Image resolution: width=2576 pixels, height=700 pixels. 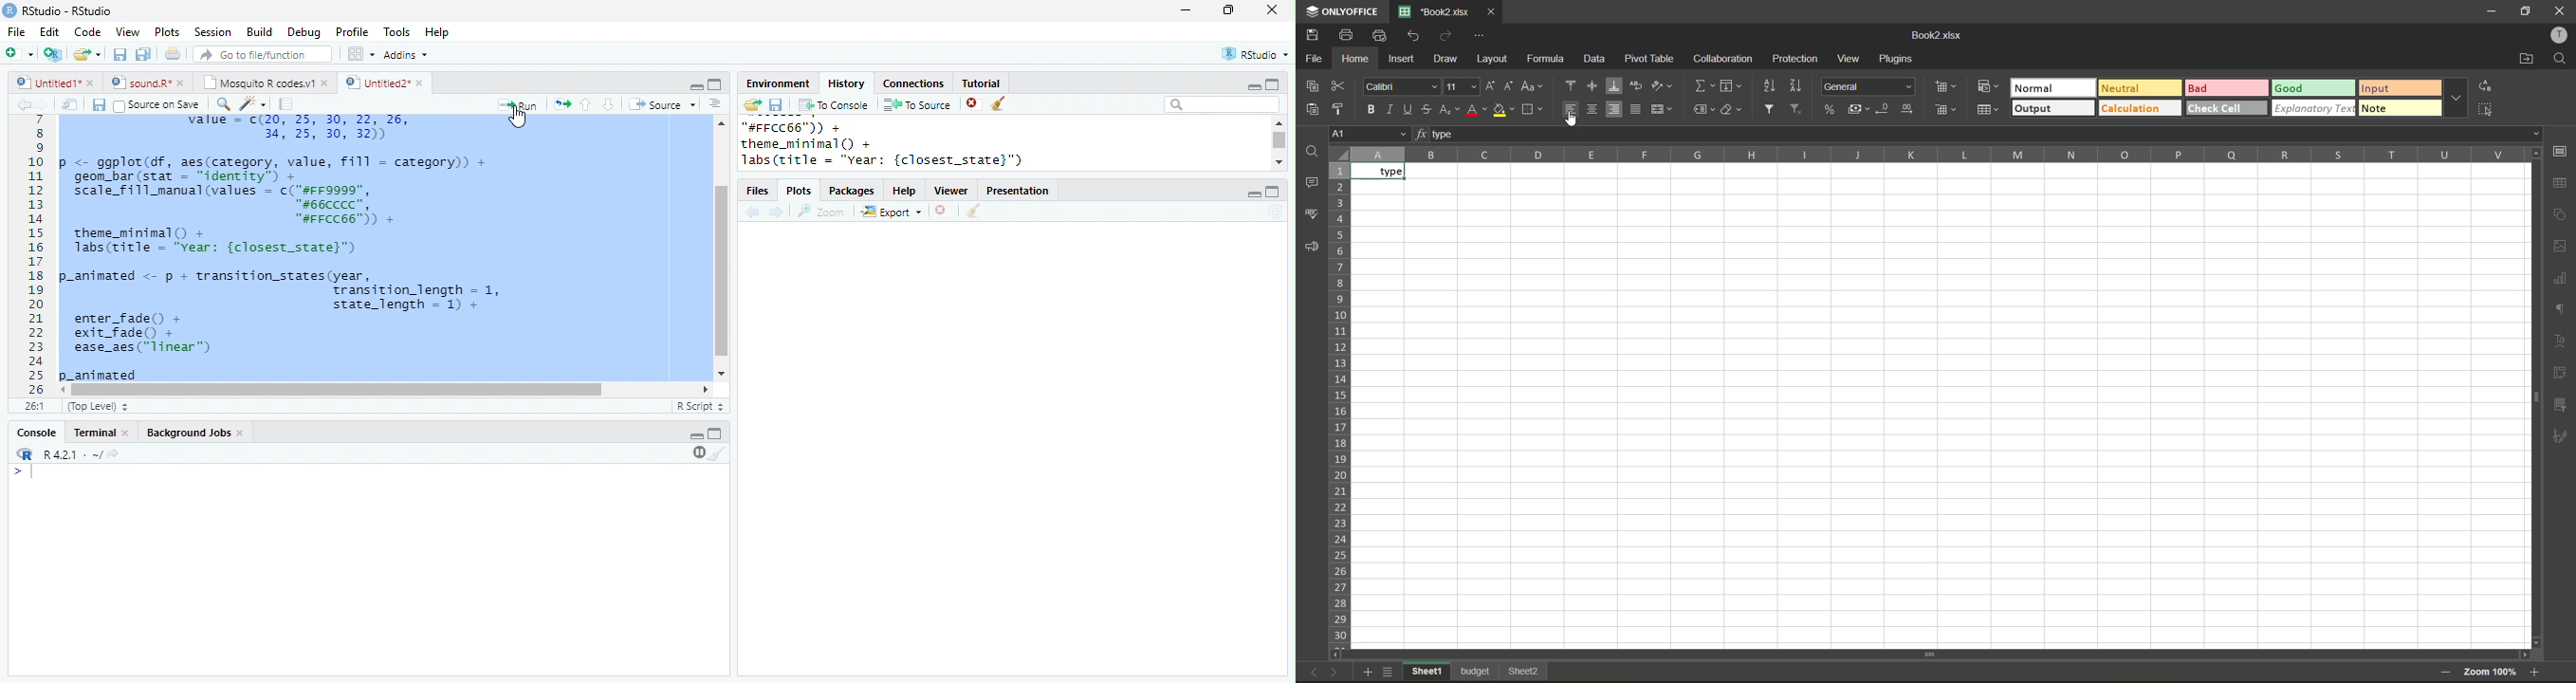 I want to click on borders, so click(x=1532, y=109).